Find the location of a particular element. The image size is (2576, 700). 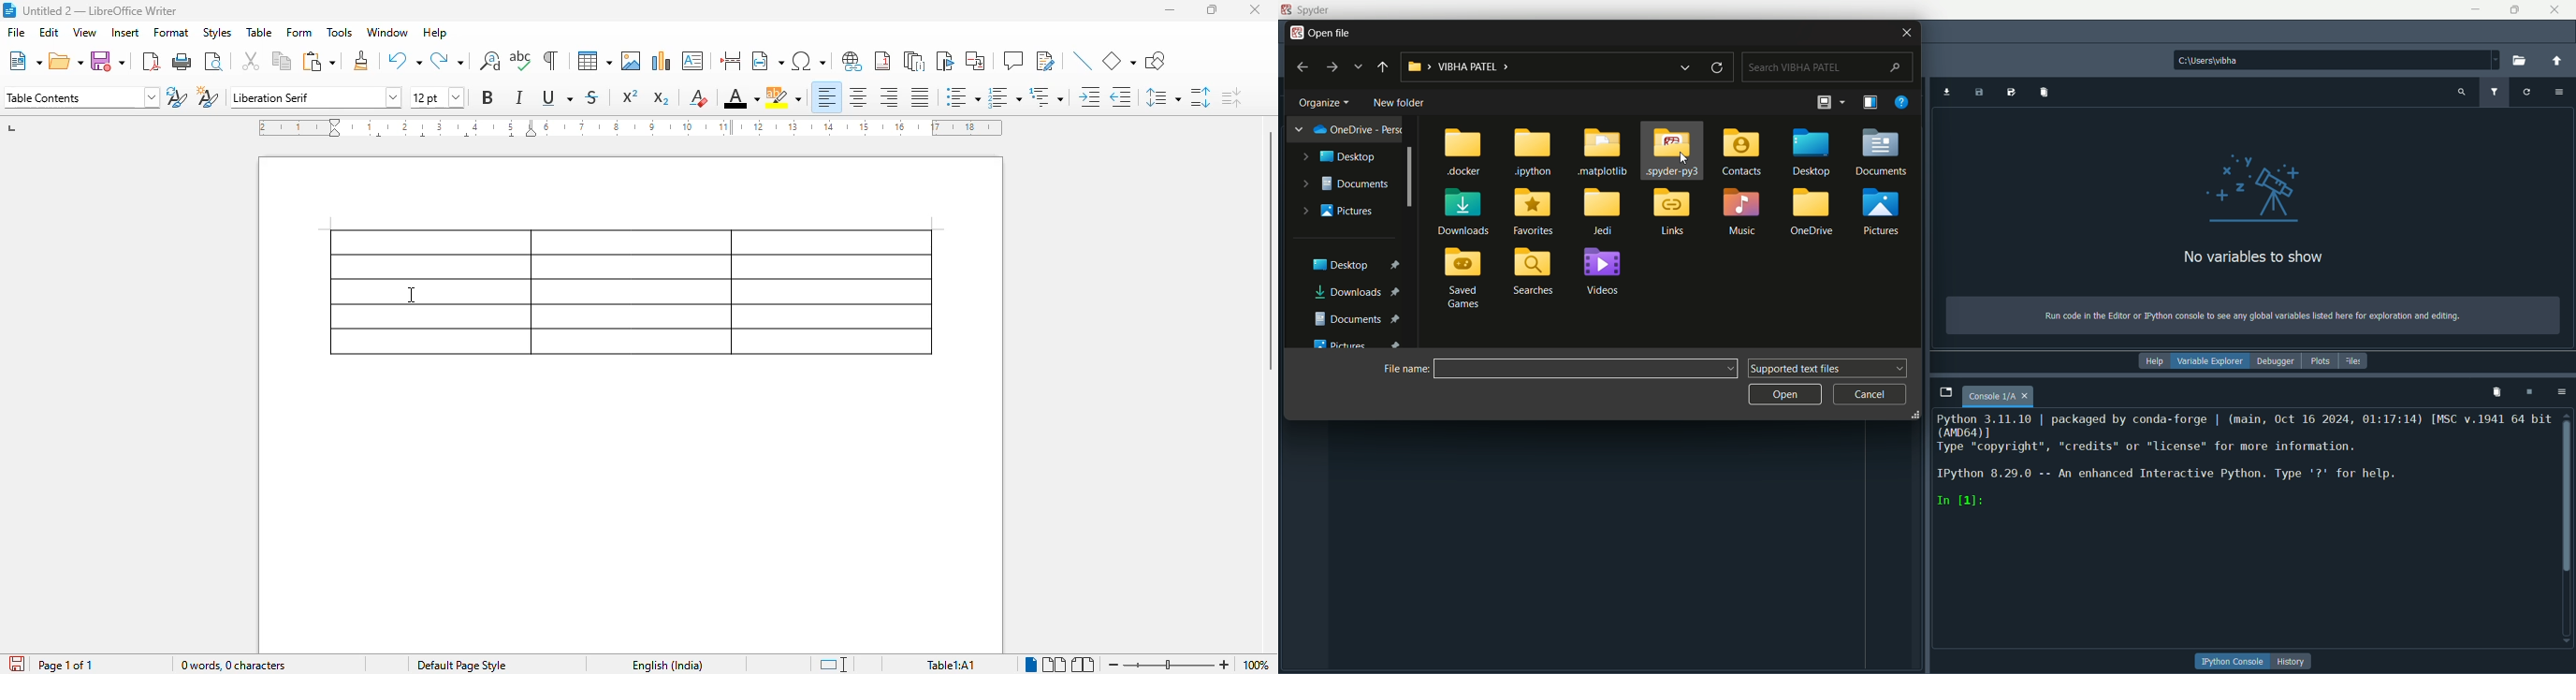

import data is located at coordinates (1949, 93).